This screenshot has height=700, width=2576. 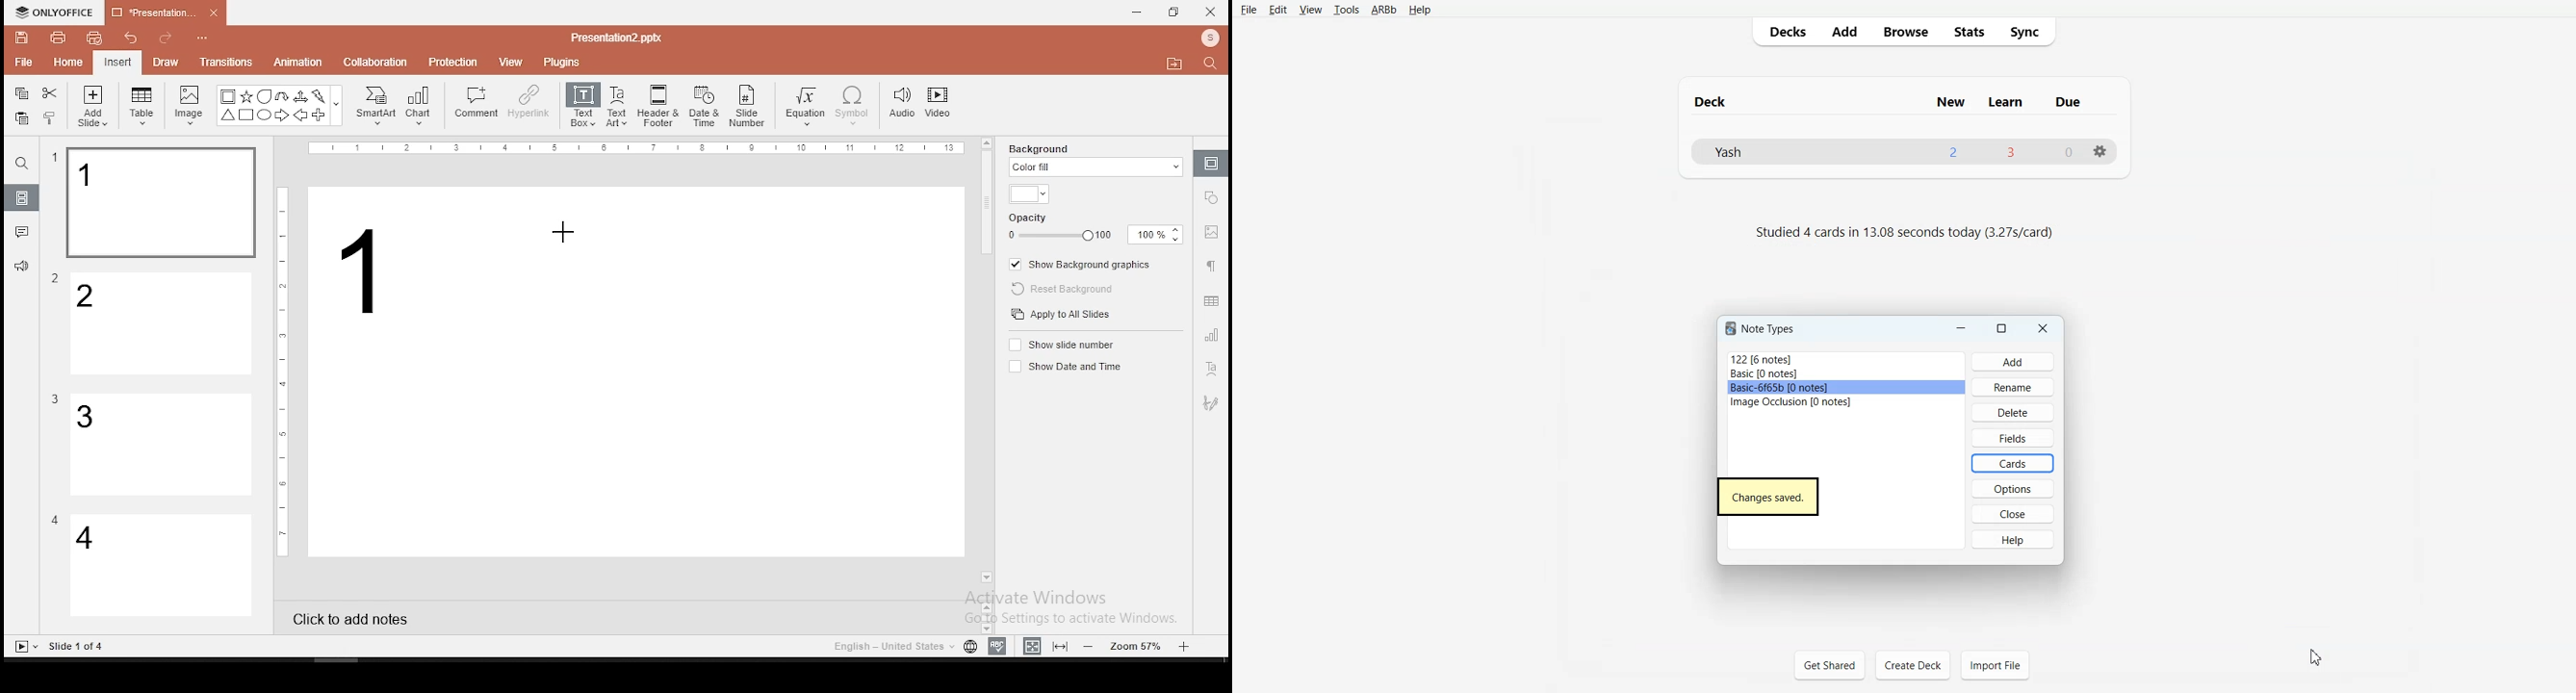 I want to click on save, so click(x=22, y=37).